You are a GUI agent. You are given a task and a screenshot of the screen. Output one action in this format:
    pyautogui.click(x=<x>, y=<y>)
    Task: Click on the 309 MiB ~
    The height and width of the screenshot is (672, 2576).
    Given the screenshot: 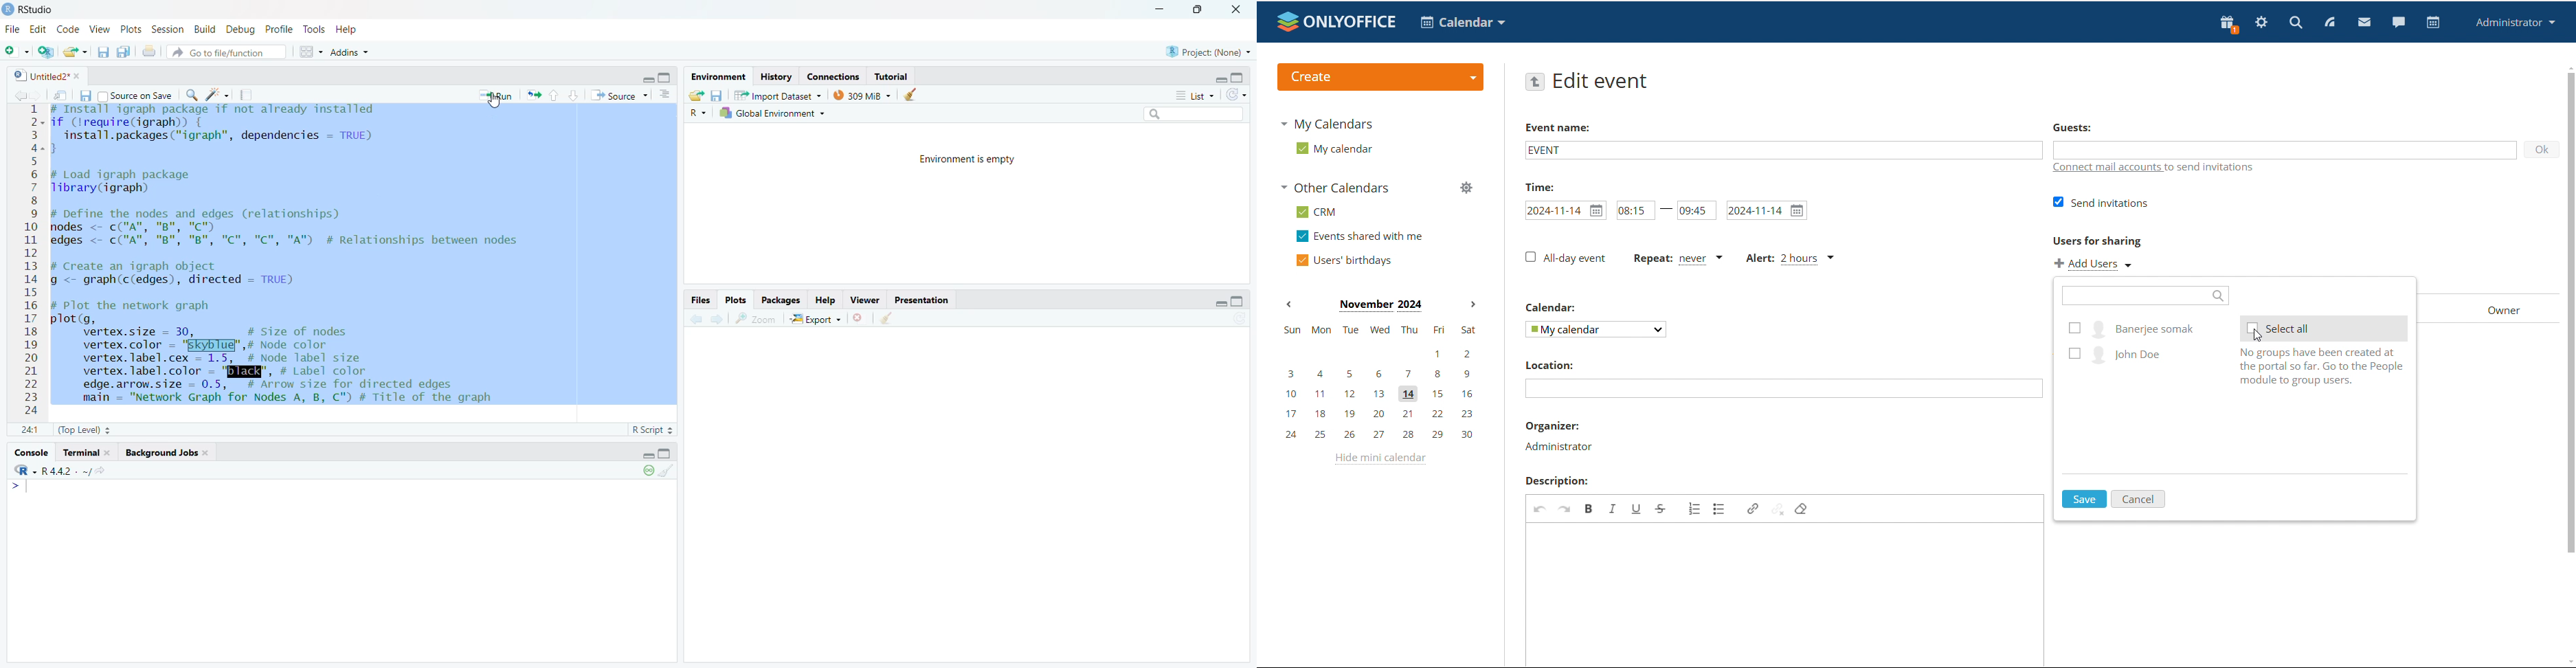 What is the action you would take?
    pyautogui.click(x=864, y=94)
    